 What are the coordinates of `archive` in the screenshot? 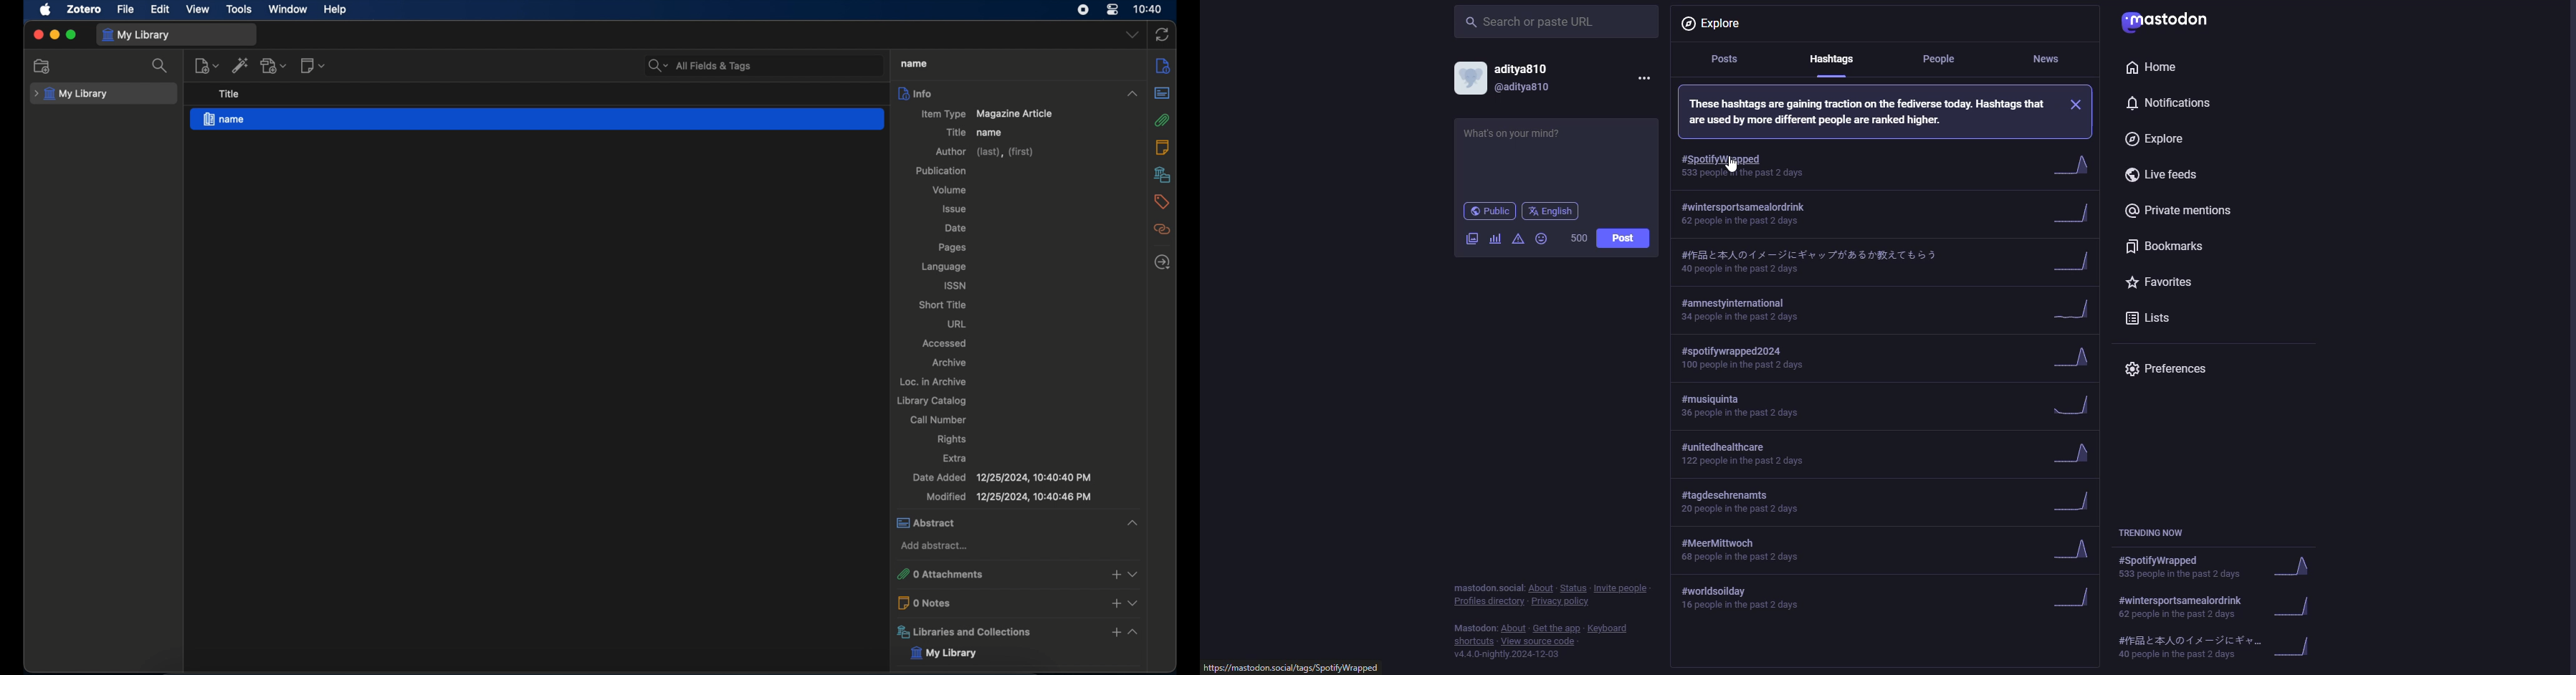 It's located at (950, 362).